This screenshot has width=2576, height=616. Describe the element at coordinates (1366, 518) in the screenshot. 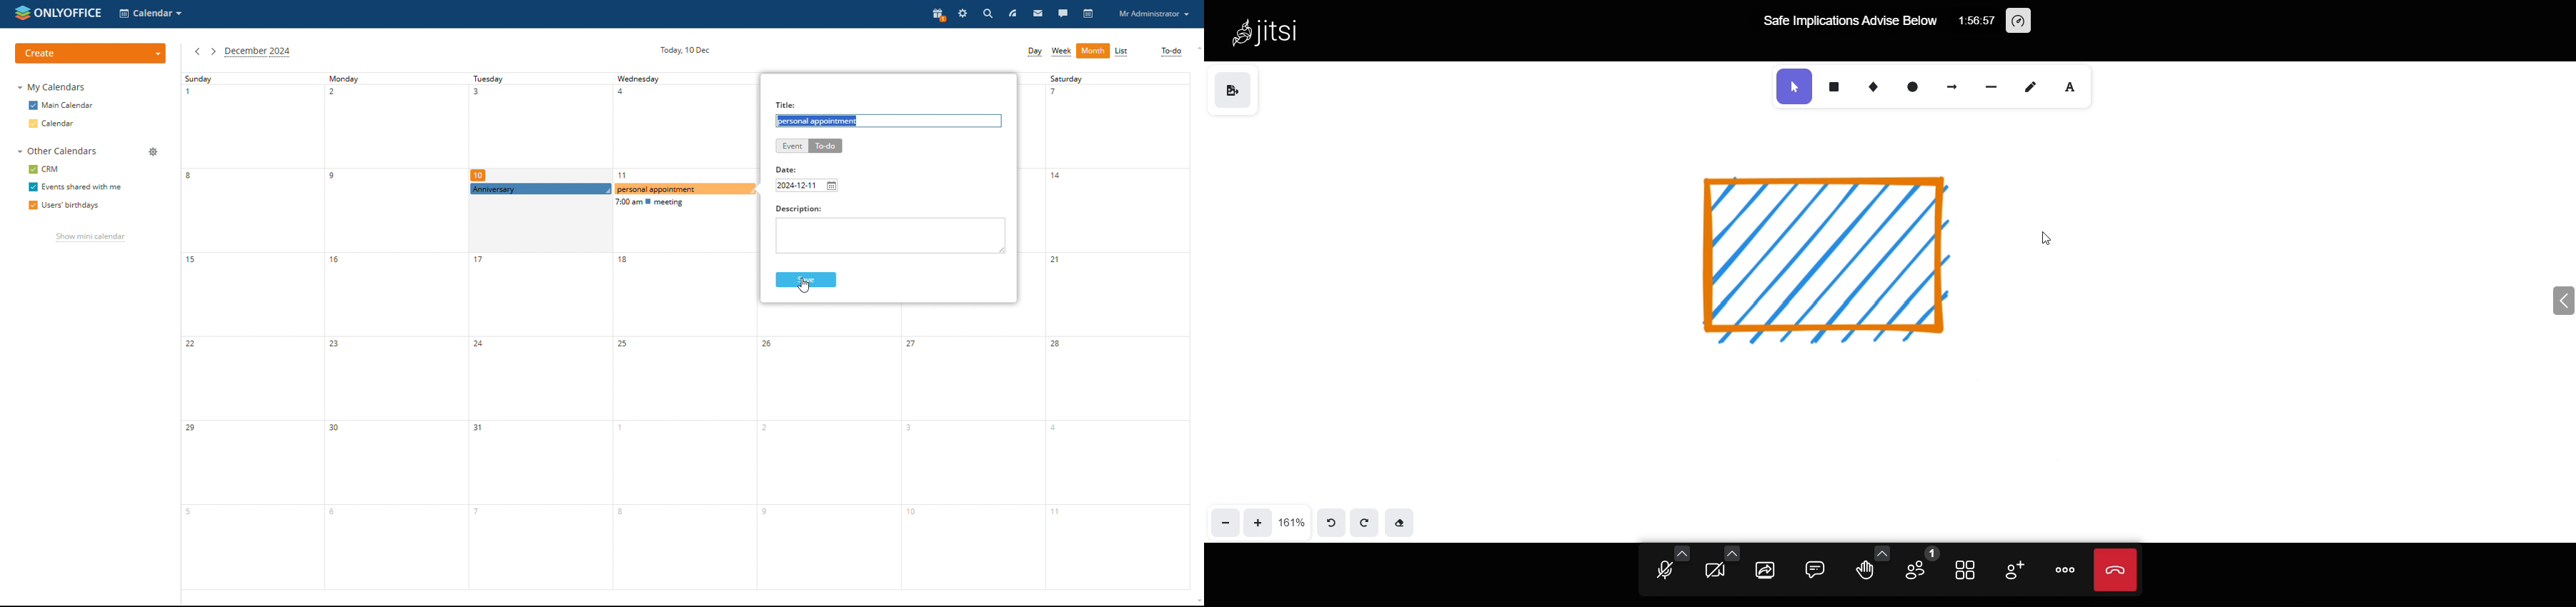

I see `redo` at that location.